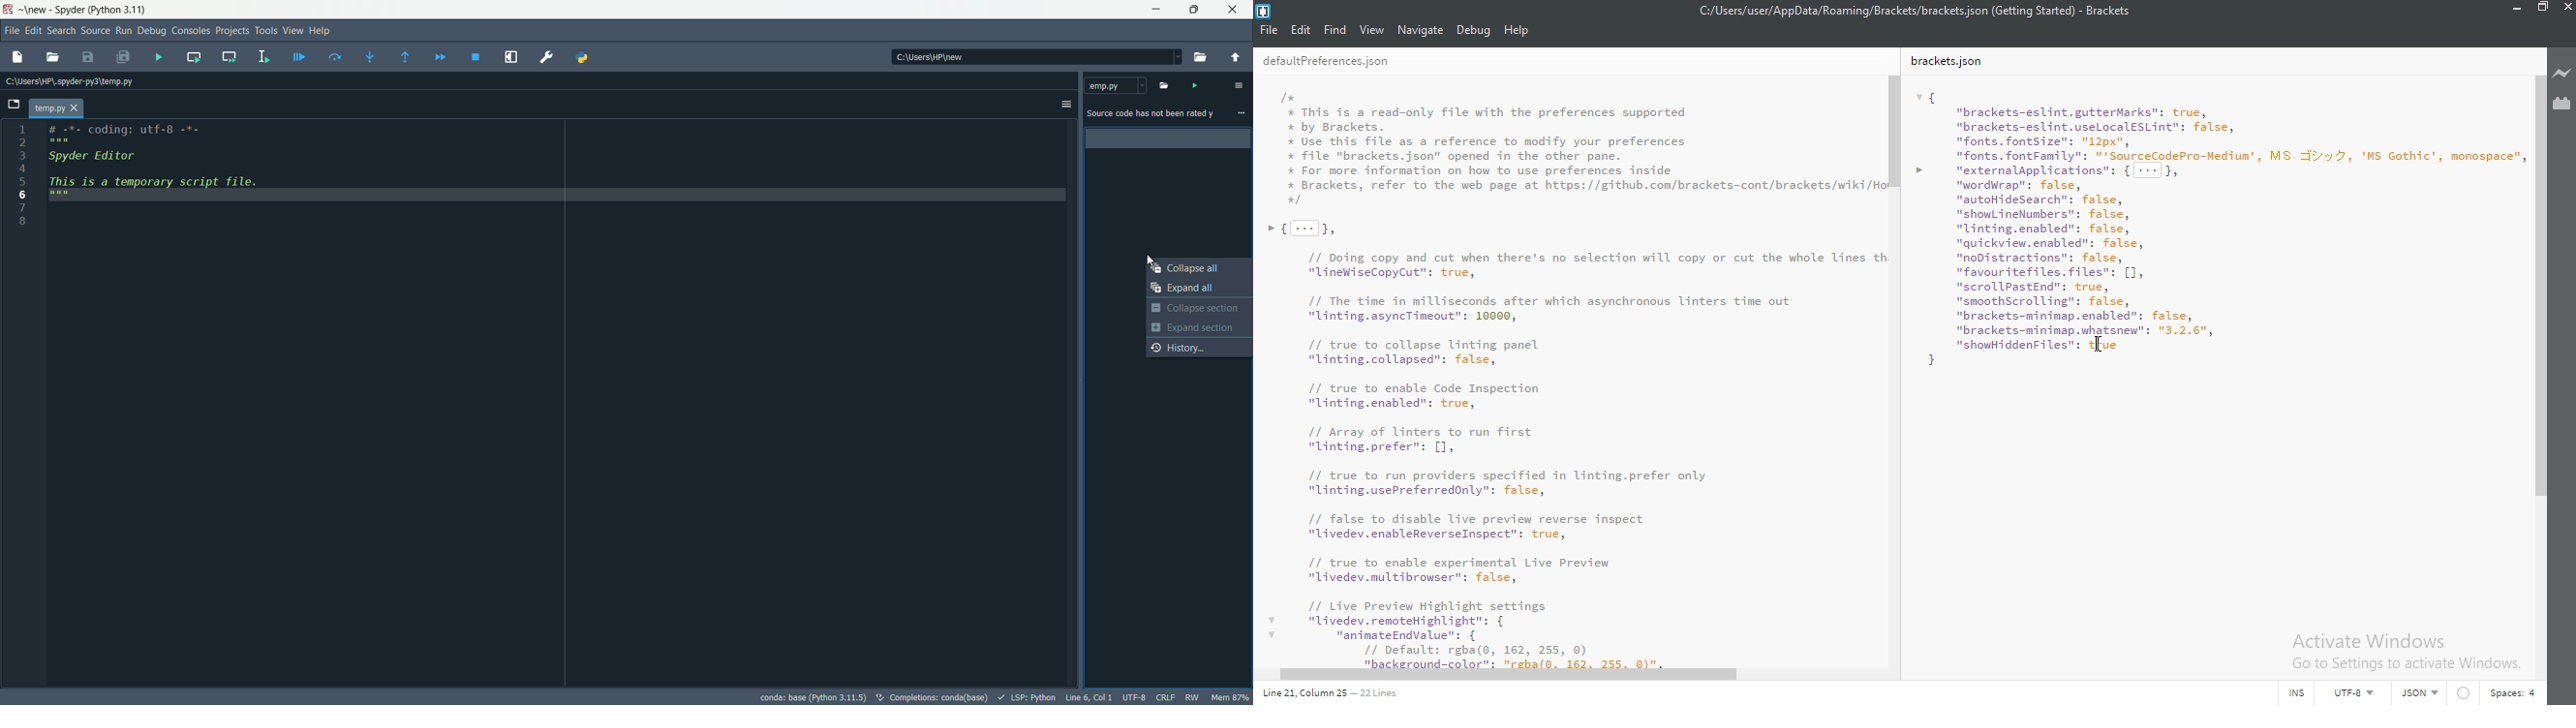  Describe the element at coordinates (1151, 115) in the screenshot. I see `source code has not been rated yet.` at that location.